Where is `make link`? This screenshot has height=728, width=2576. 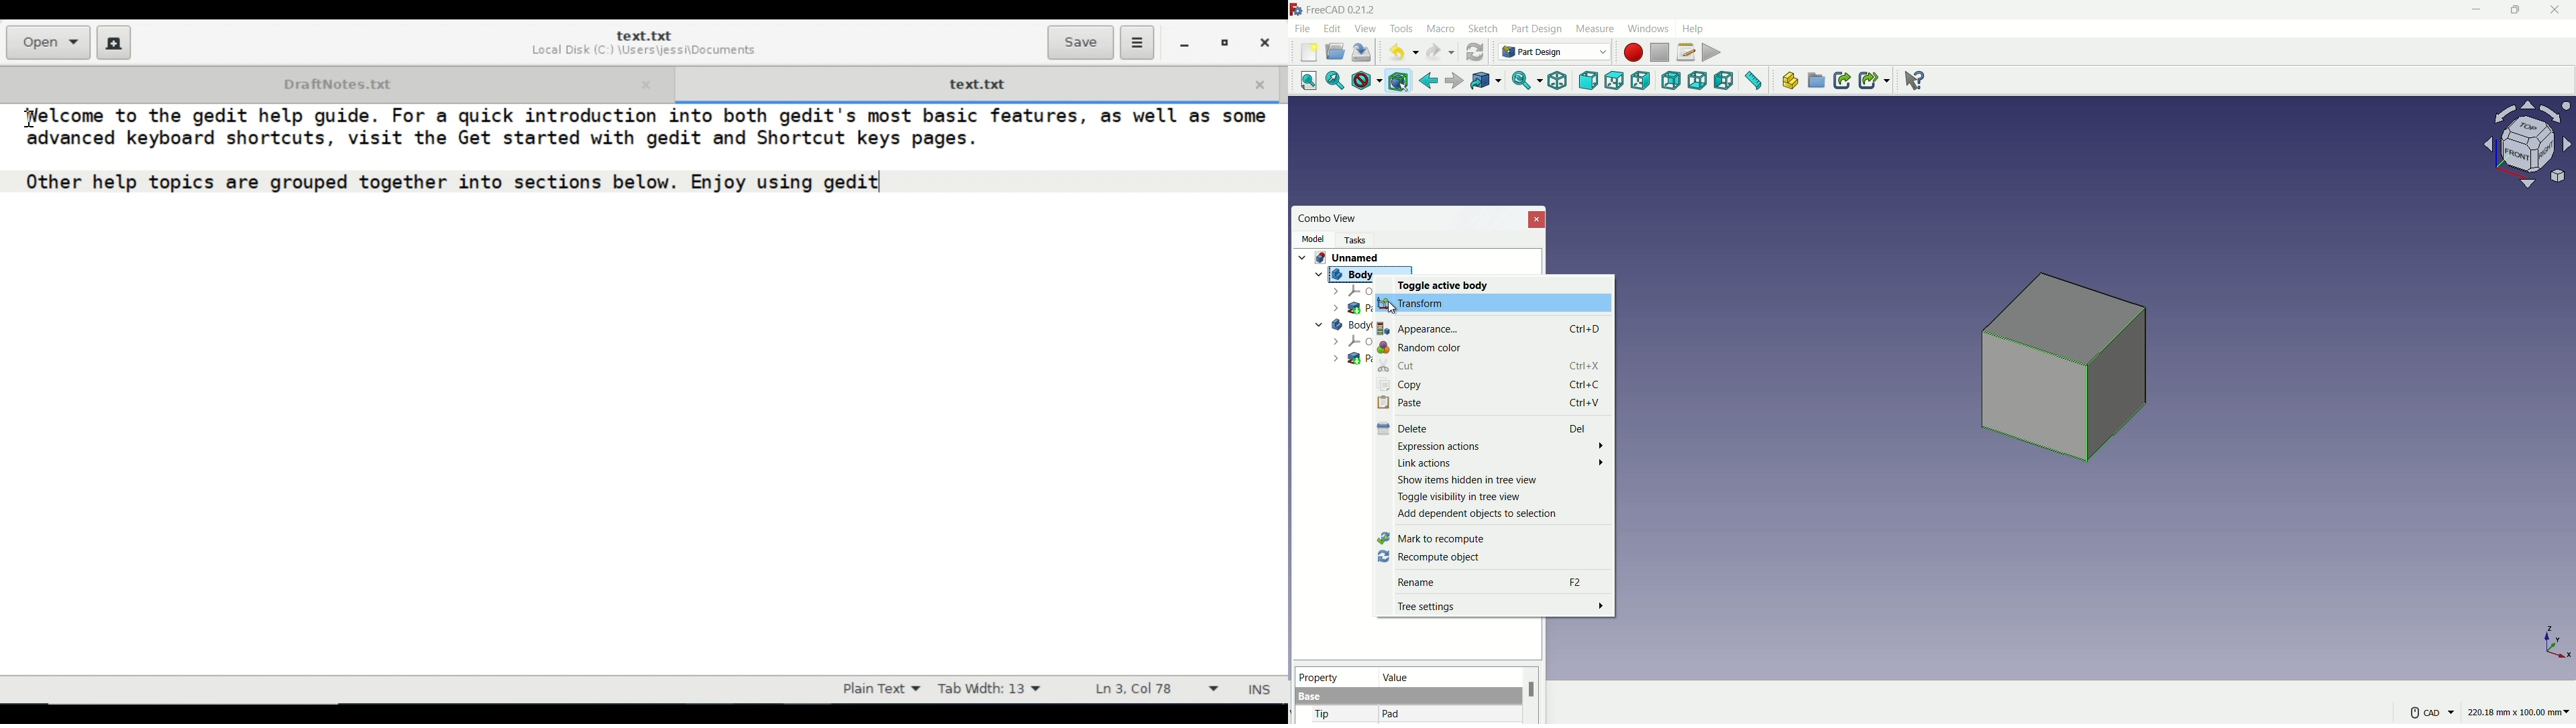 make link is located at coordinates (1842, 82).